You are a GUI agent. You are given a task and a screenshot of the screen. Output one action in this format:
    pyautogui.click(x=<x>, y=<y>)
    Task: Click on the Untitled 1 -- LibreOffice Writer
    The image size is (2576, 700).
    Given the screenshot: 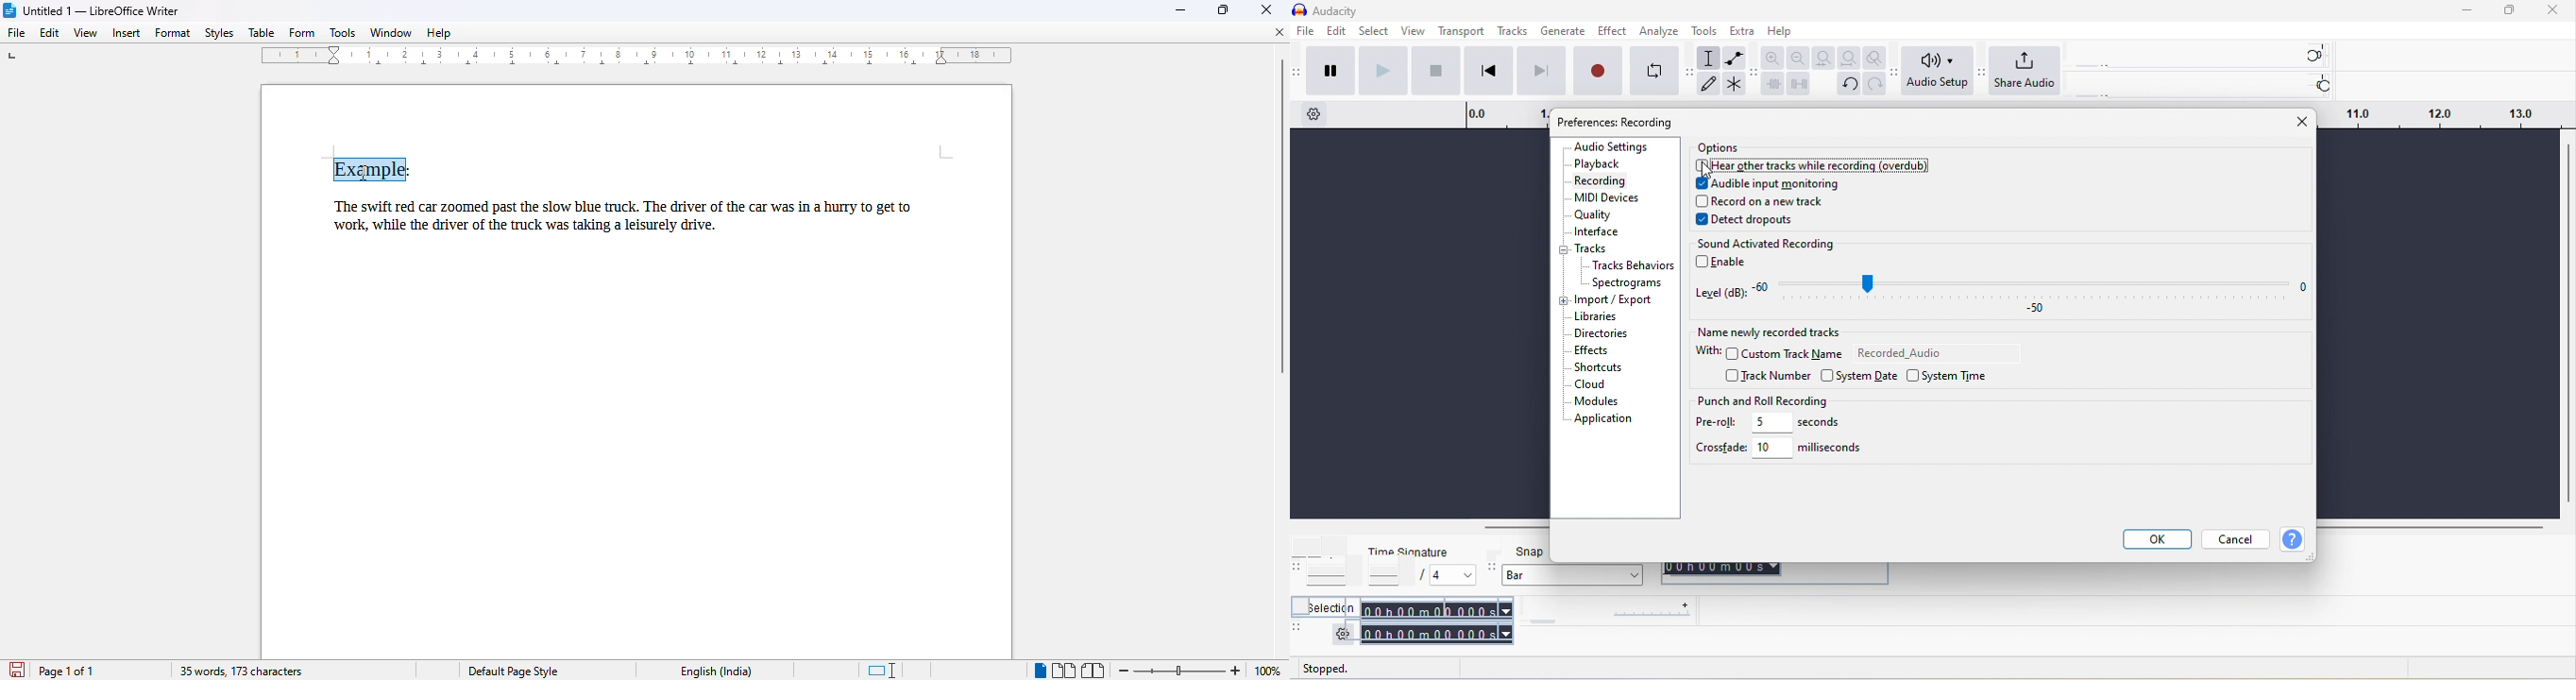 What is the action you would take?
    pyautogui.click(x=103, y=10)
    